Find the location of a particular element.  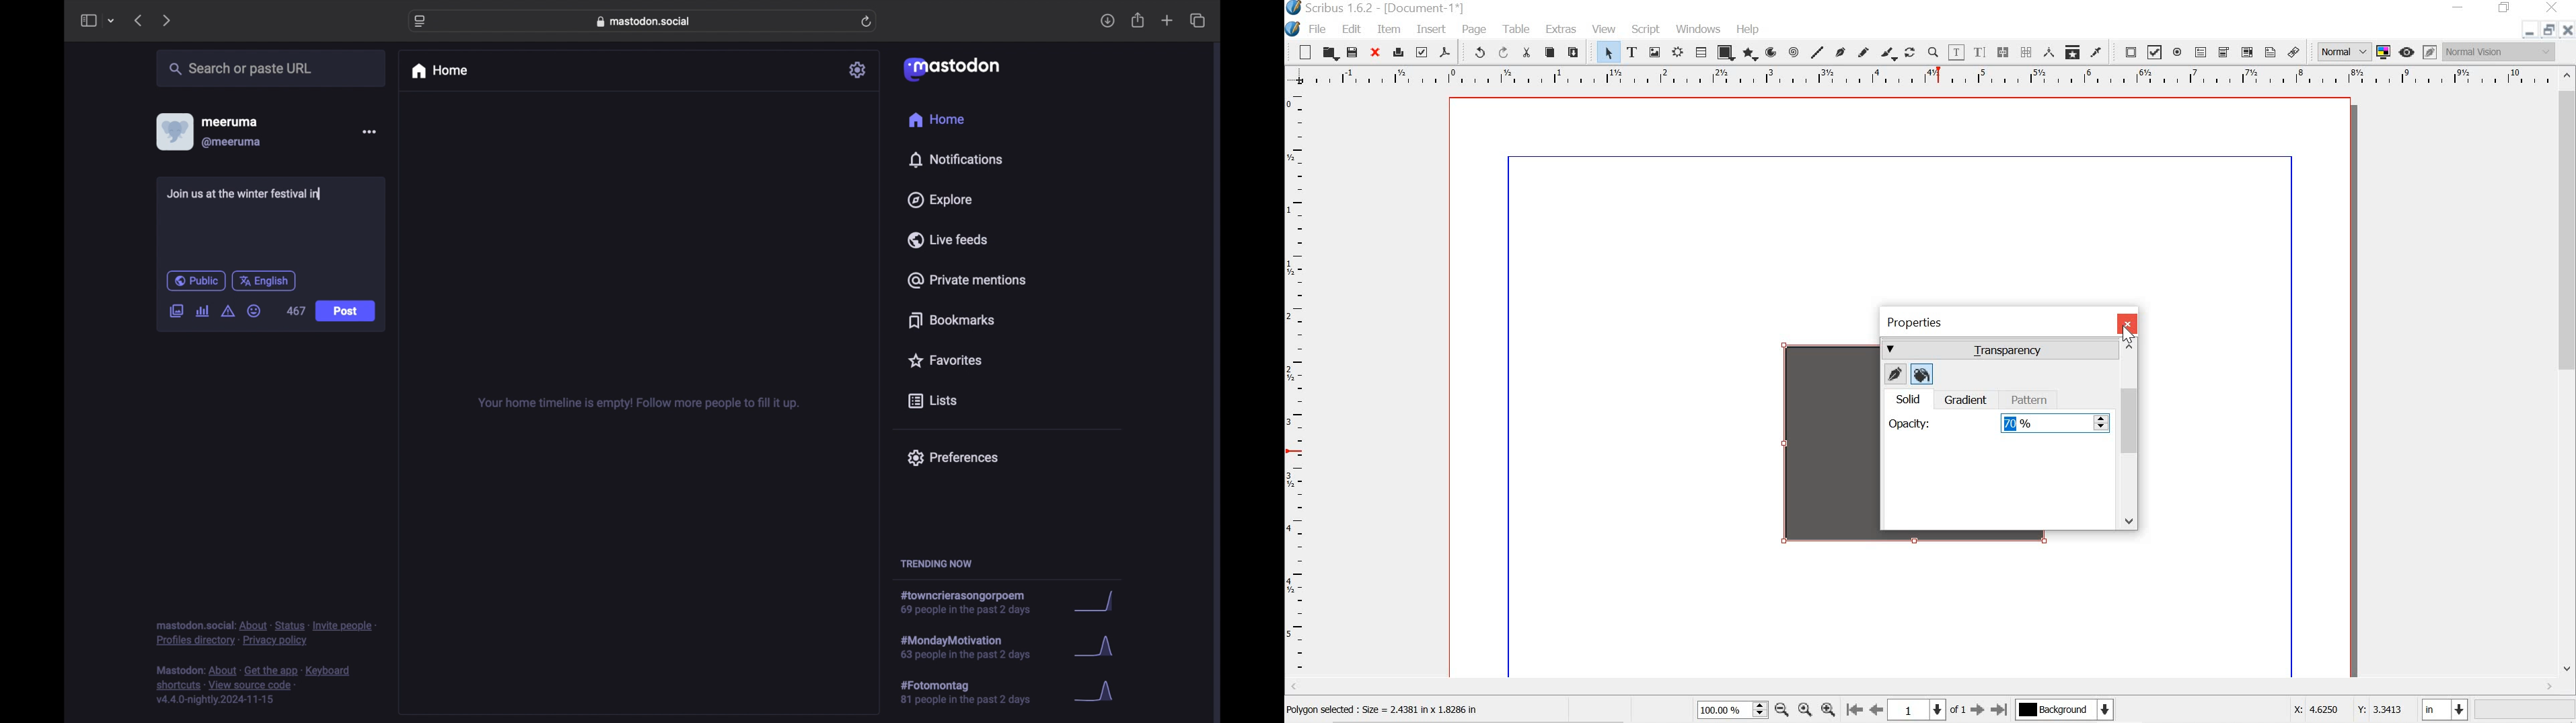

close is located at coordinates (1374, 51).